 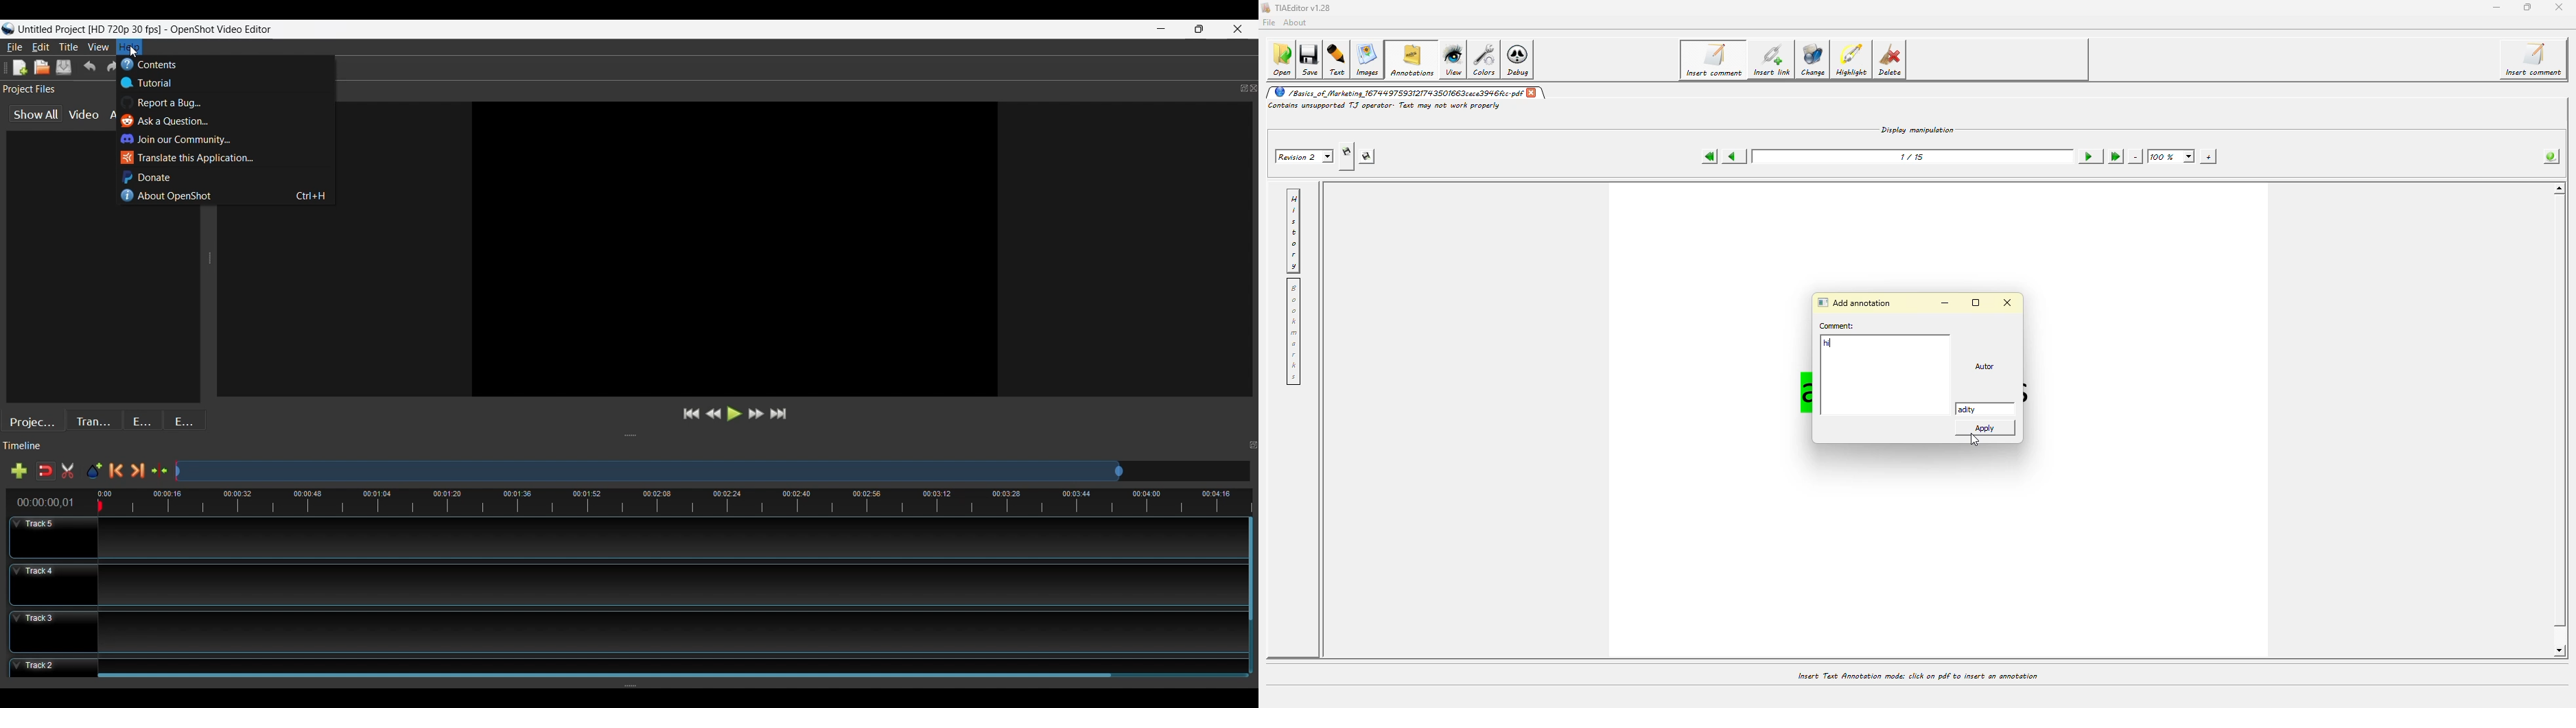 I want to click on Title, so click(x=68, y=47).